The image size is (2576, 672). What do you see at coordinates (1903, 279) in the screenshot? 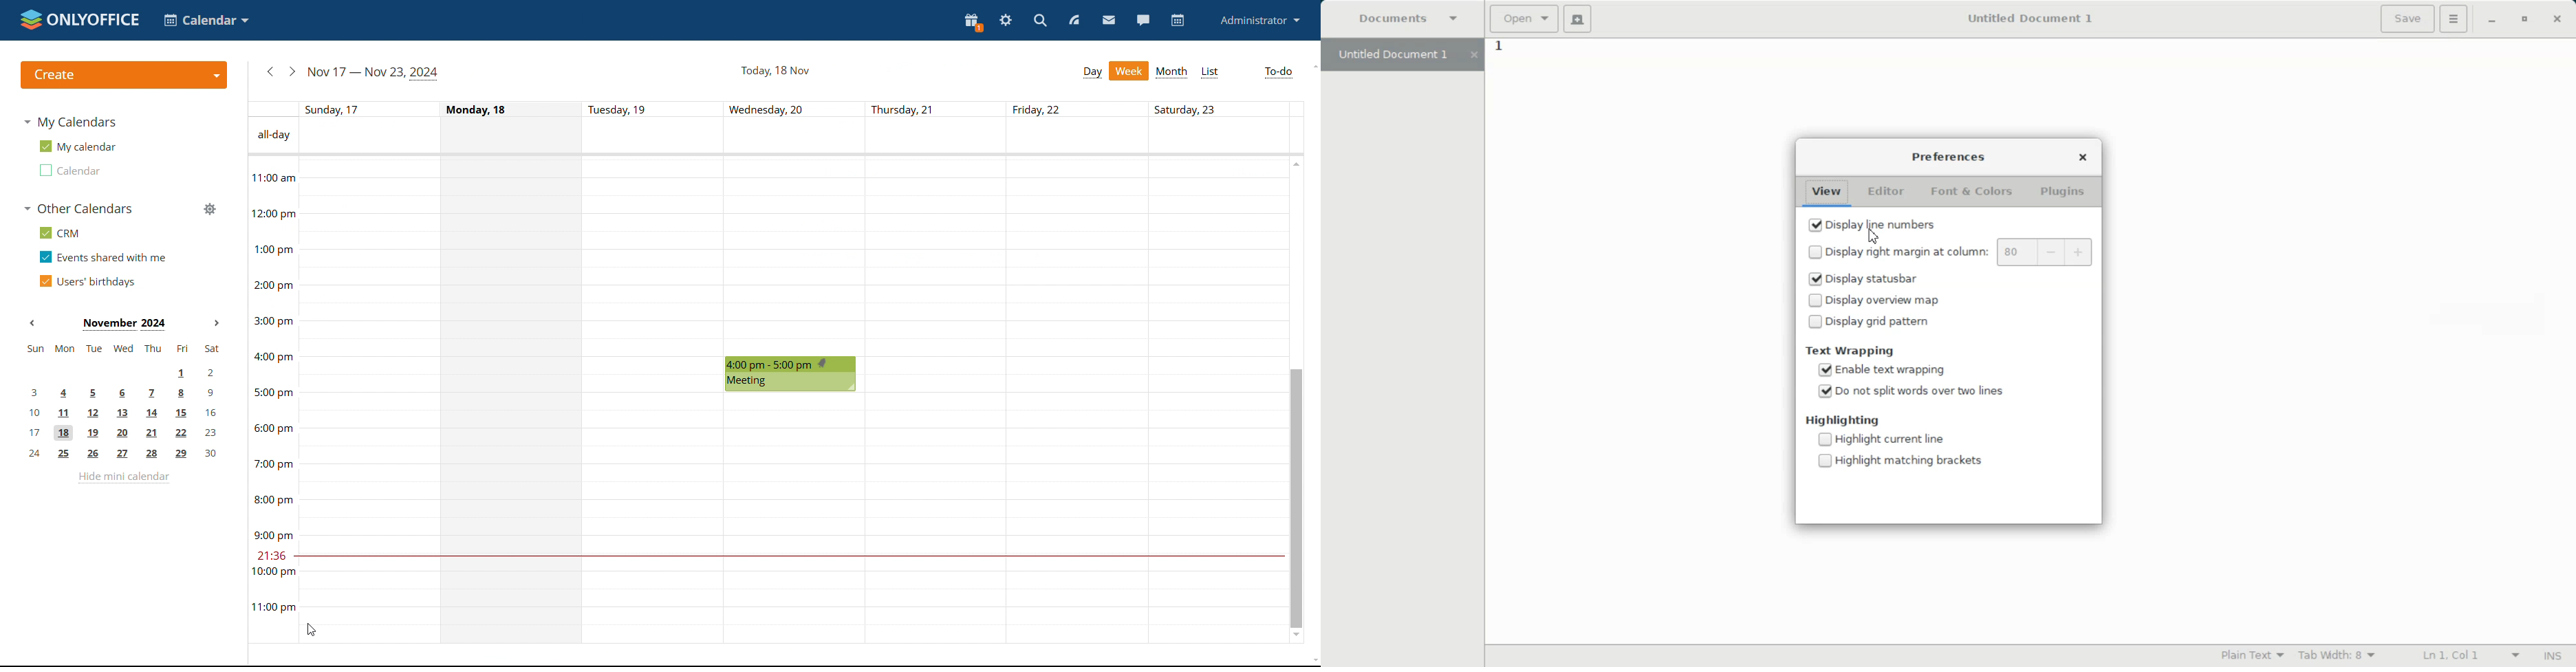
I see `(un)check Enable Display status bar` at bounding box center [1903, 279].